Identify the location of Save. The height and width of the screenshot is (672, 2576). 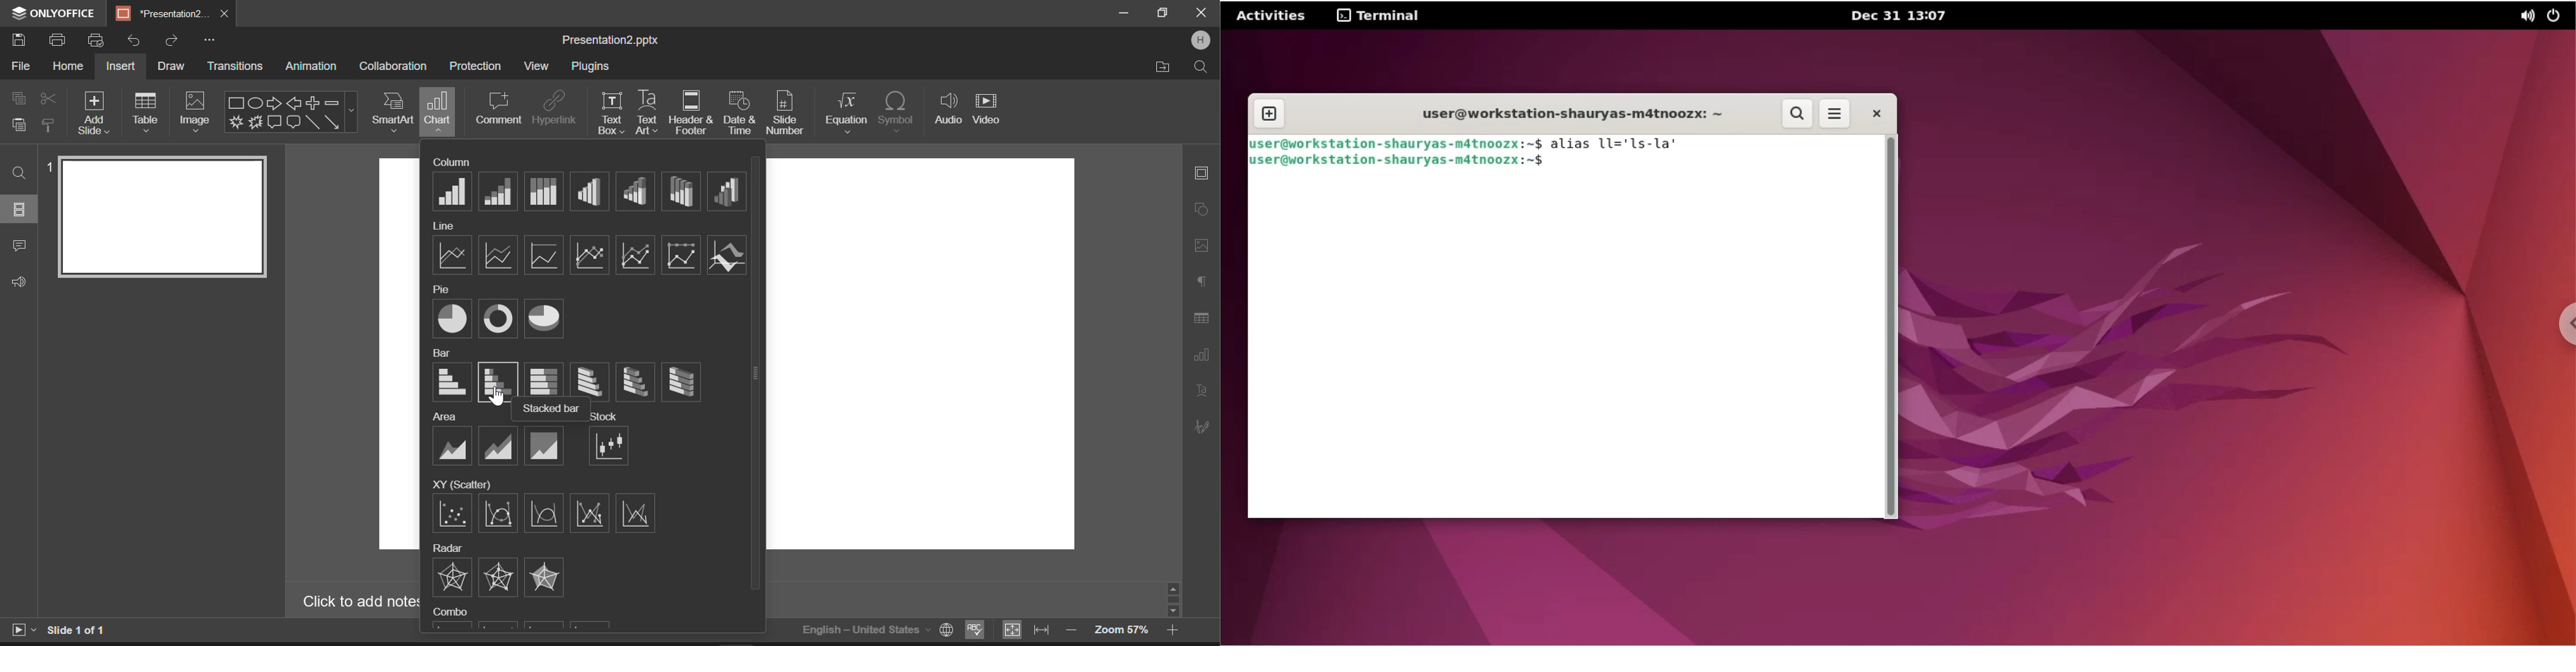
(22, 41).